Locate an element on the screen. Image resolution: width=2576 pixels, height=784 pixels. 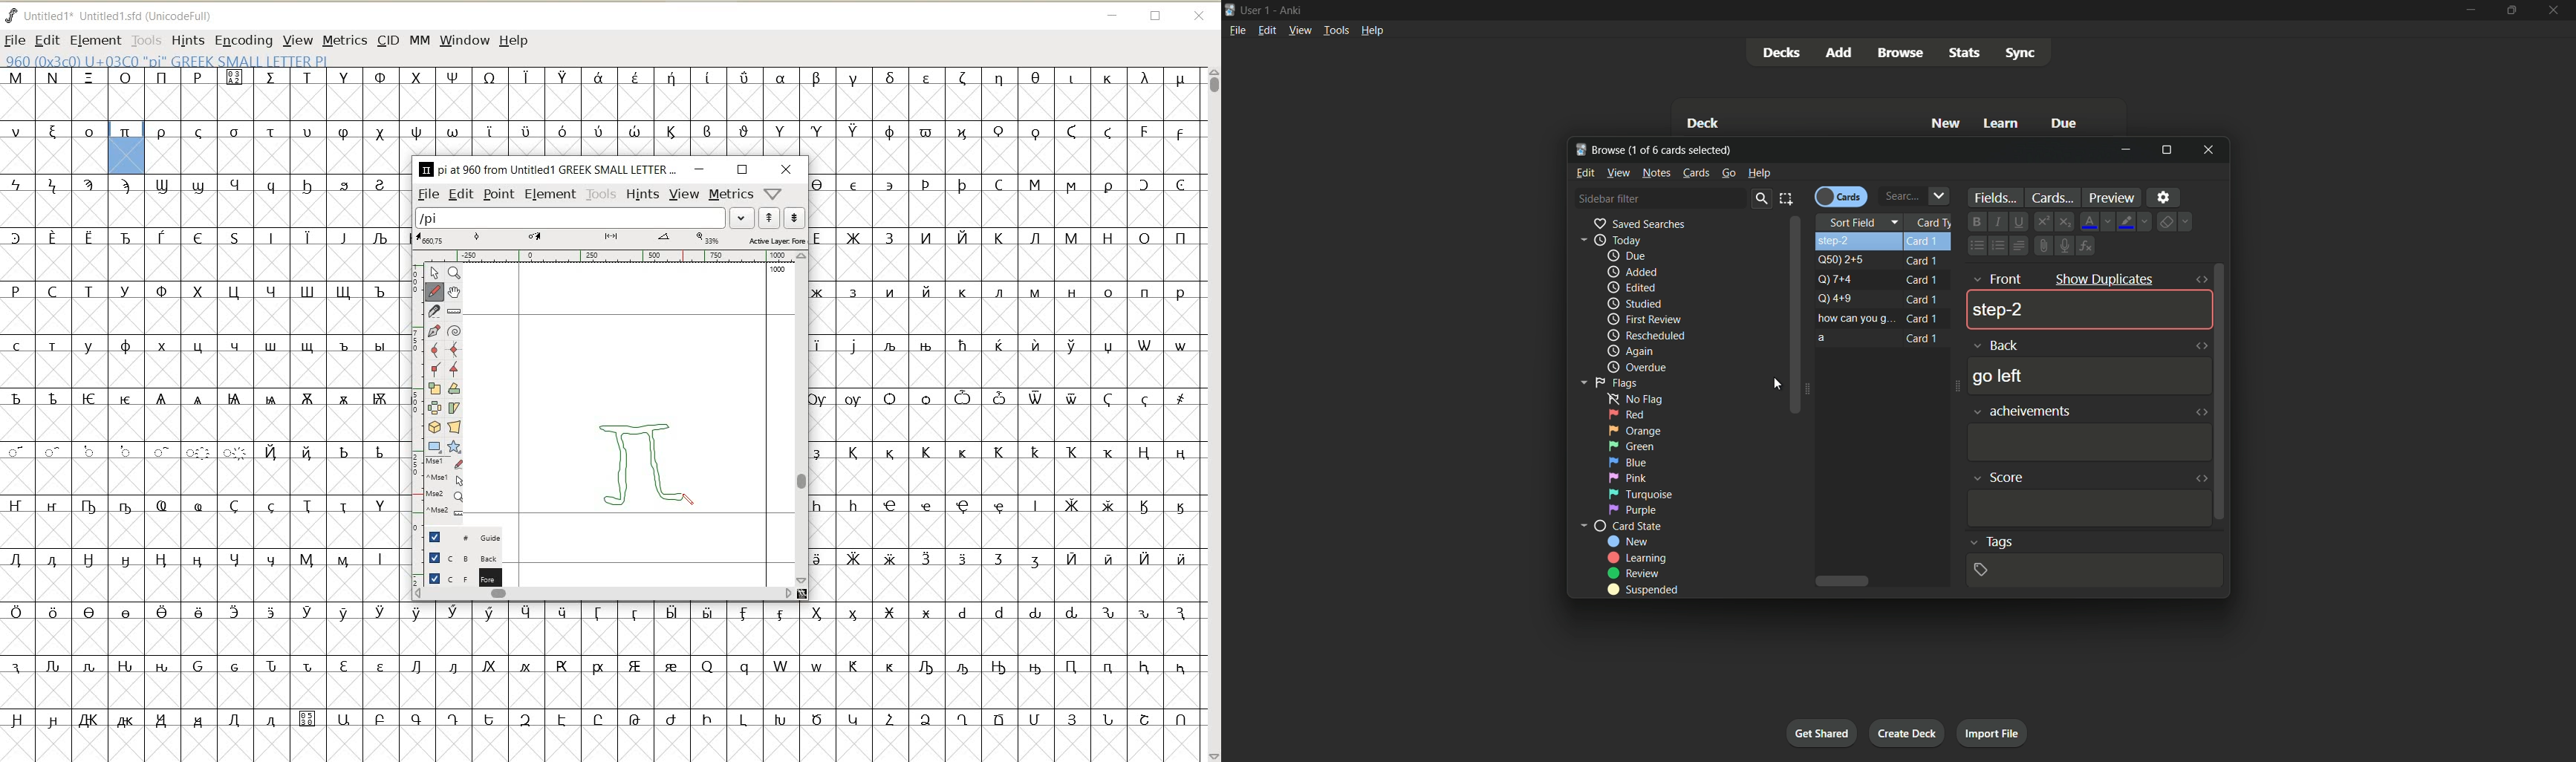
Flags is located at coordinates (1606, 382).